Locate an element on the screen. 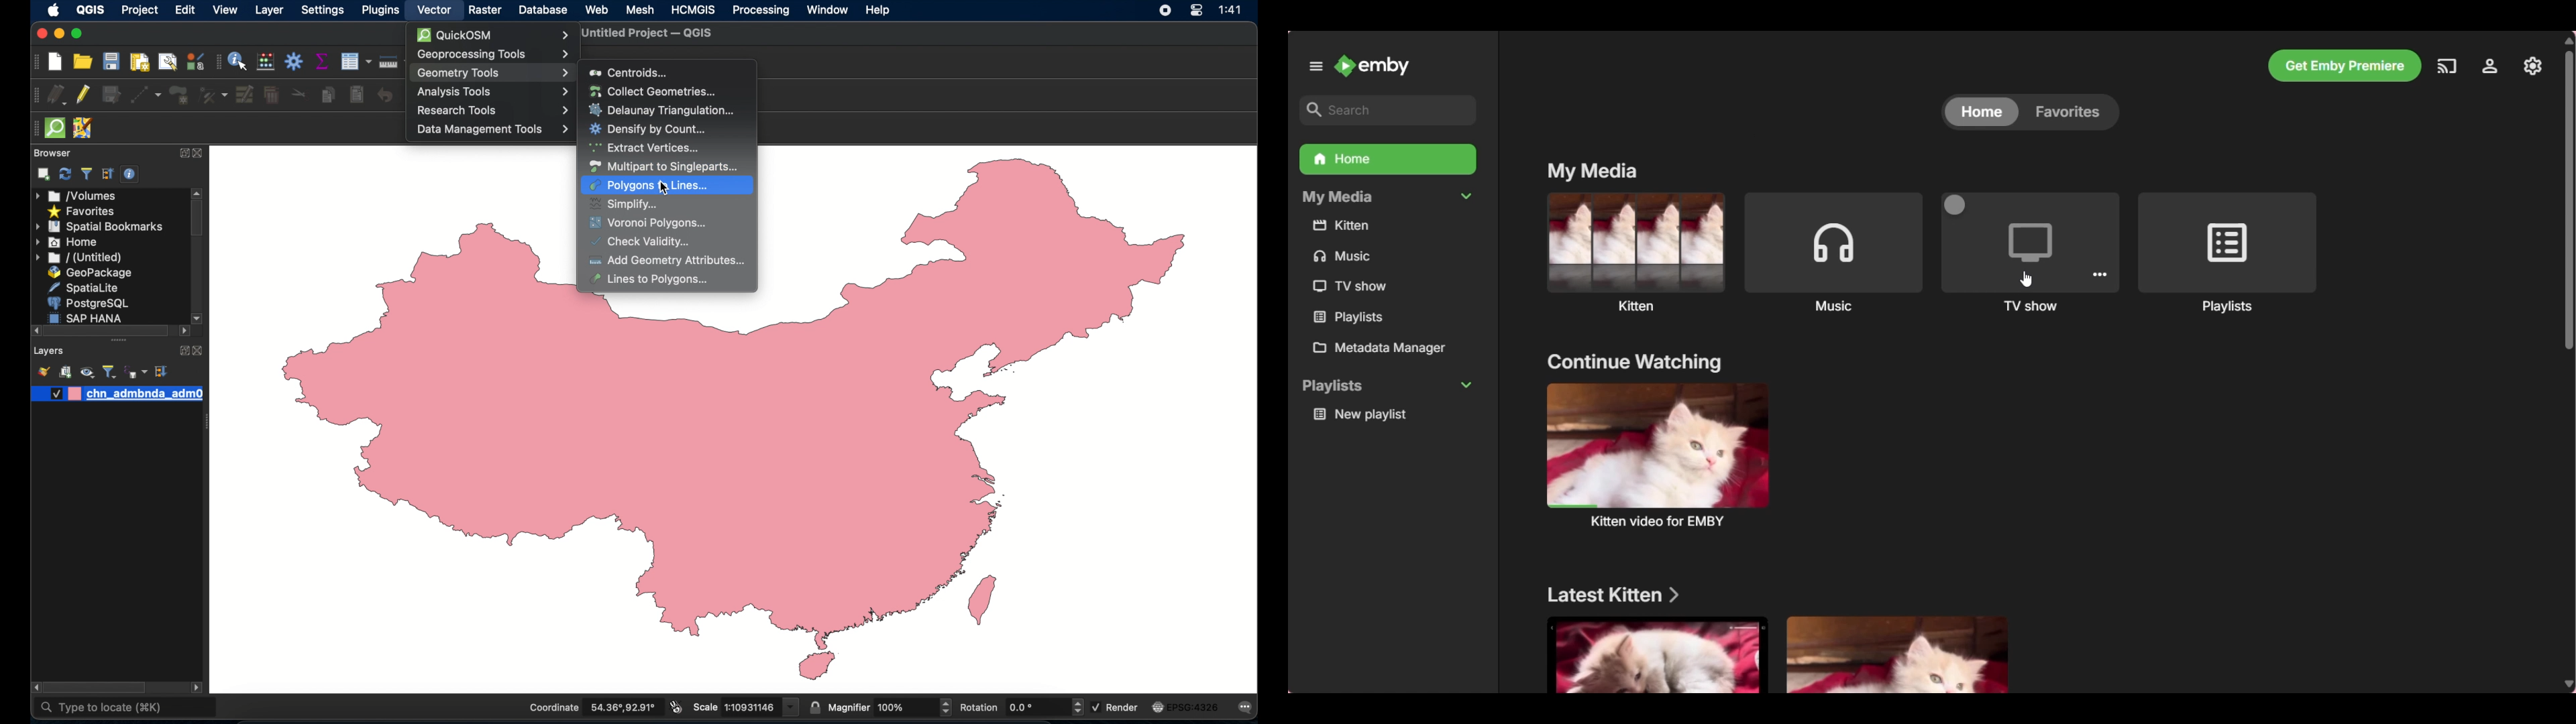 This screenshot has width=2576, height=728. current crs is located at coordinates (1187, 706).